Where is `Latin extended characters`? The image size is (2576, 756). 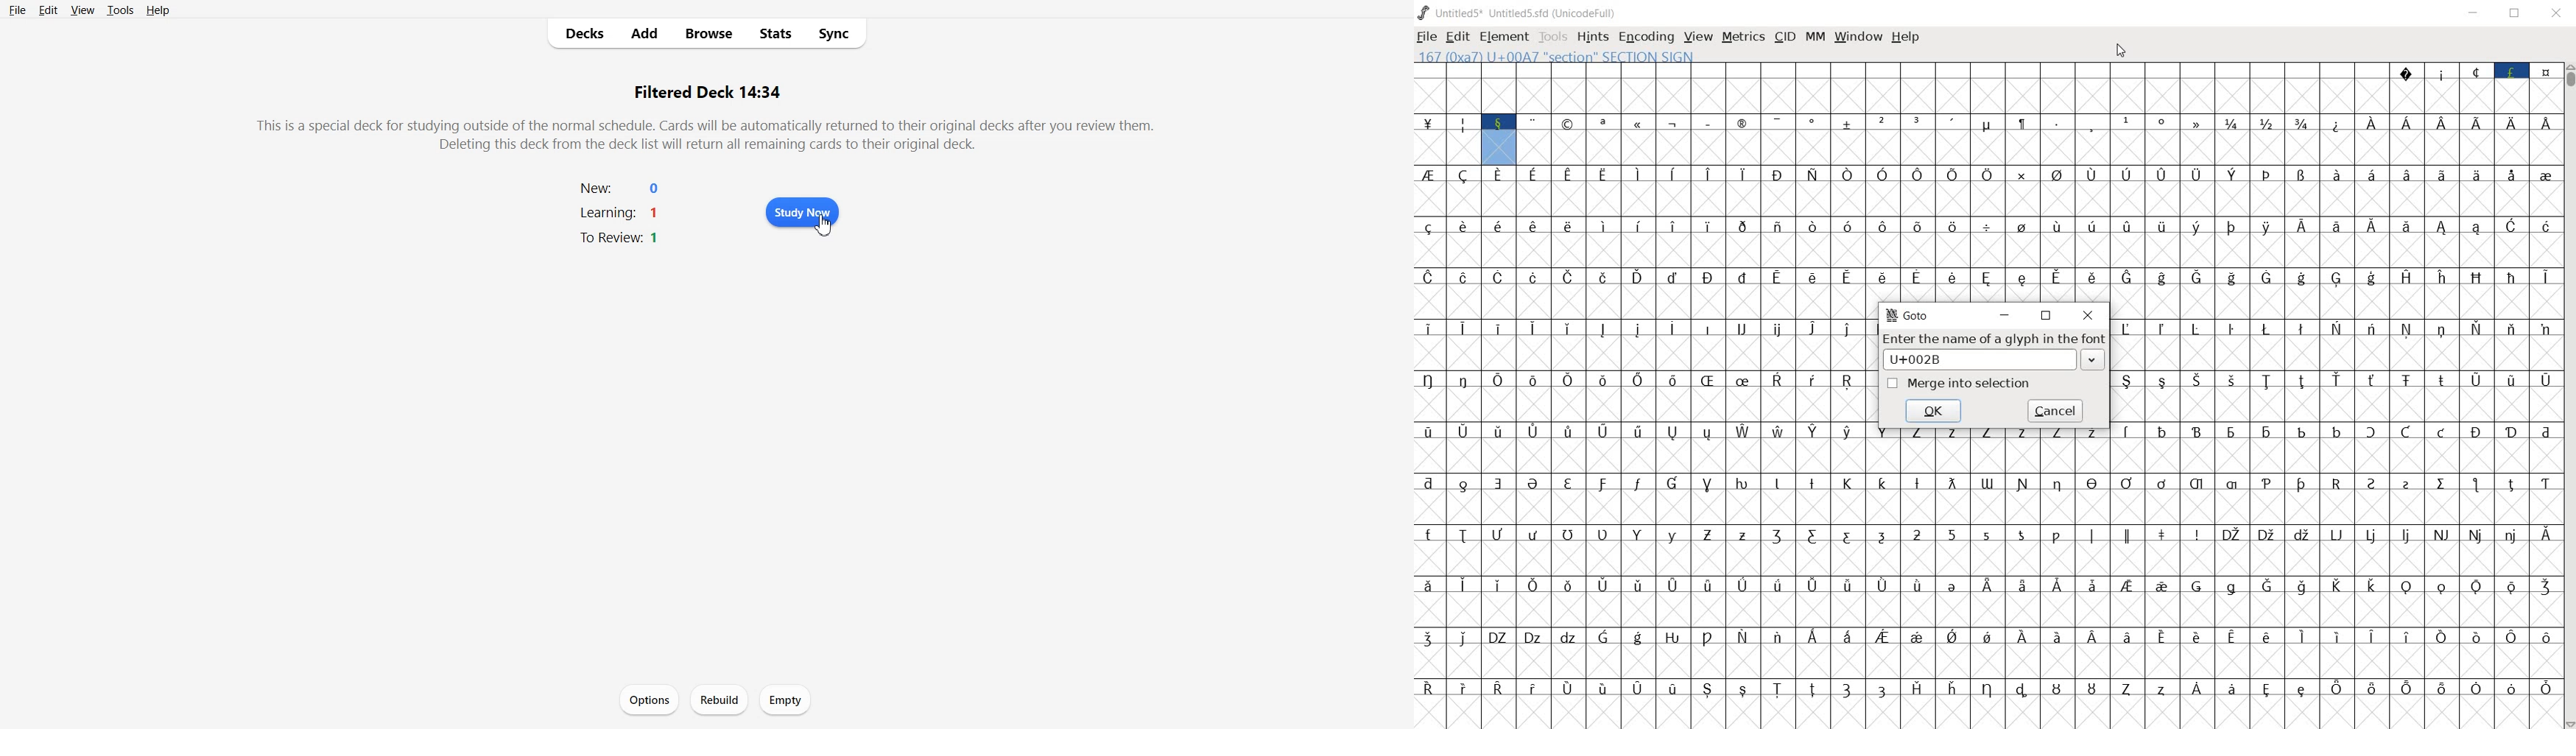
Latin extended characters is located at coordinates (1933, 285).